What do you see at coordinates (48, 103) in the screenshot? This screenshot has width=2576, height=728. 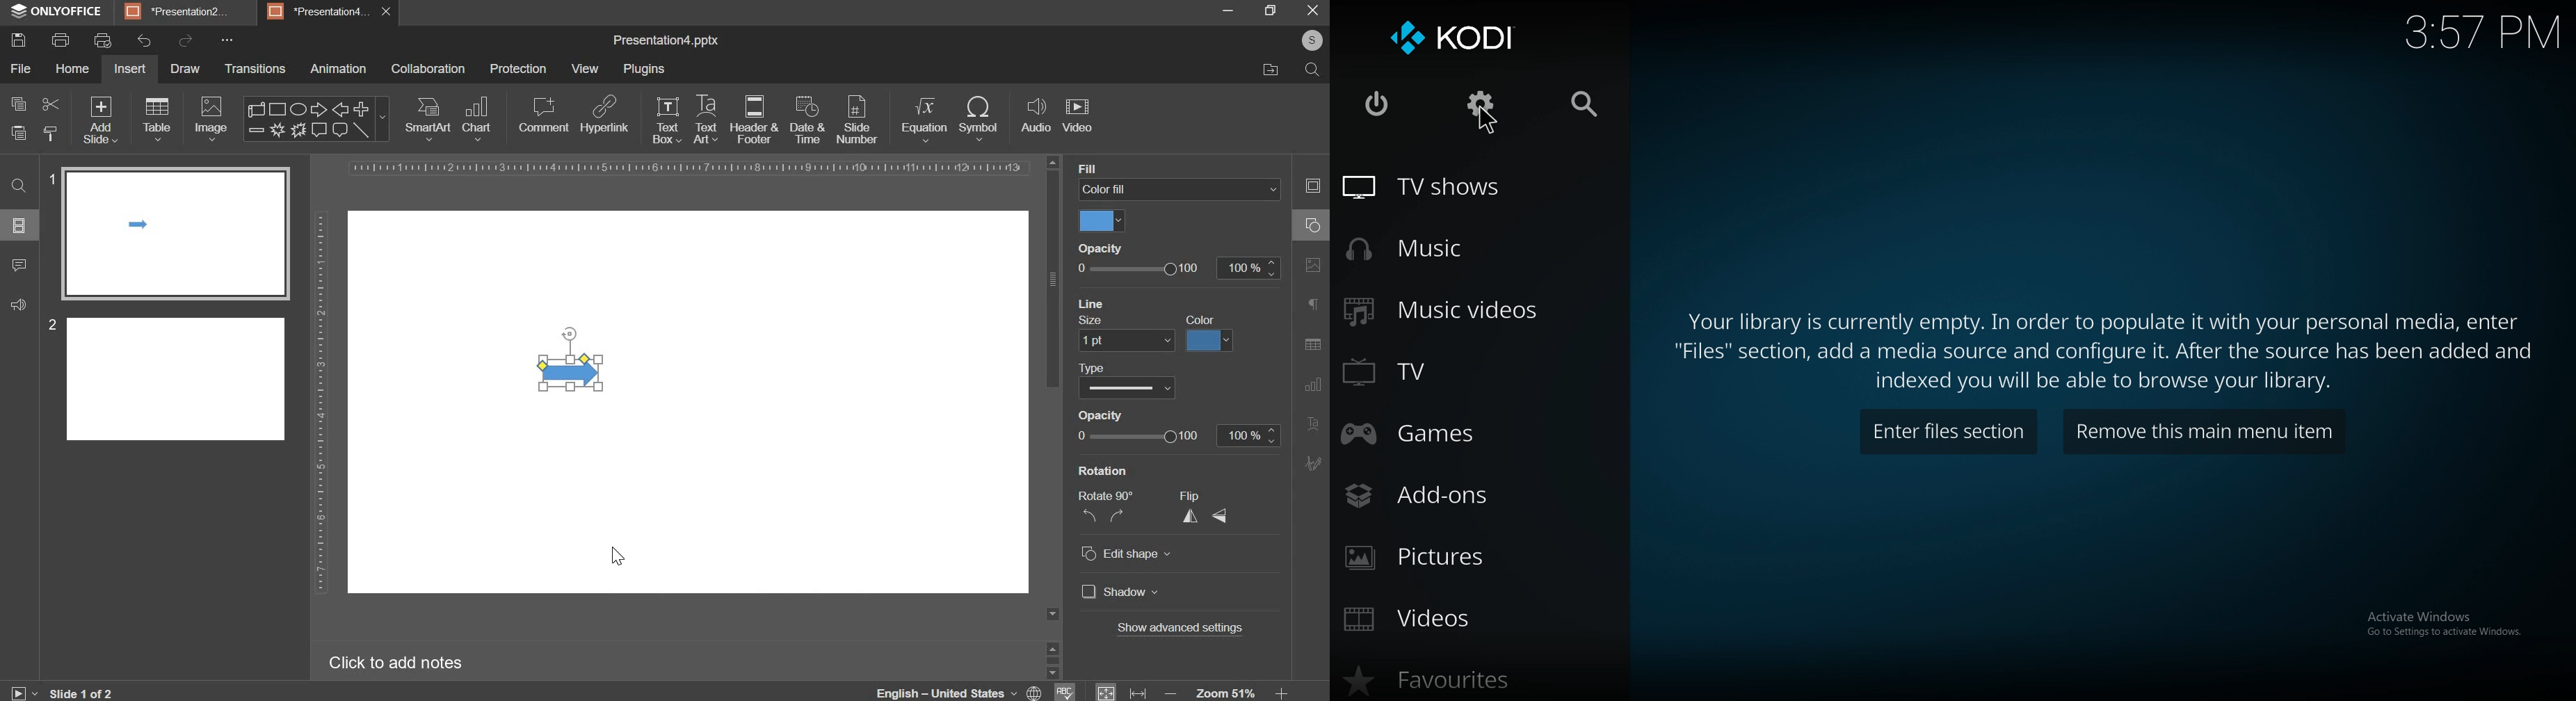 I see `cut` at bounding box center [48, 103].